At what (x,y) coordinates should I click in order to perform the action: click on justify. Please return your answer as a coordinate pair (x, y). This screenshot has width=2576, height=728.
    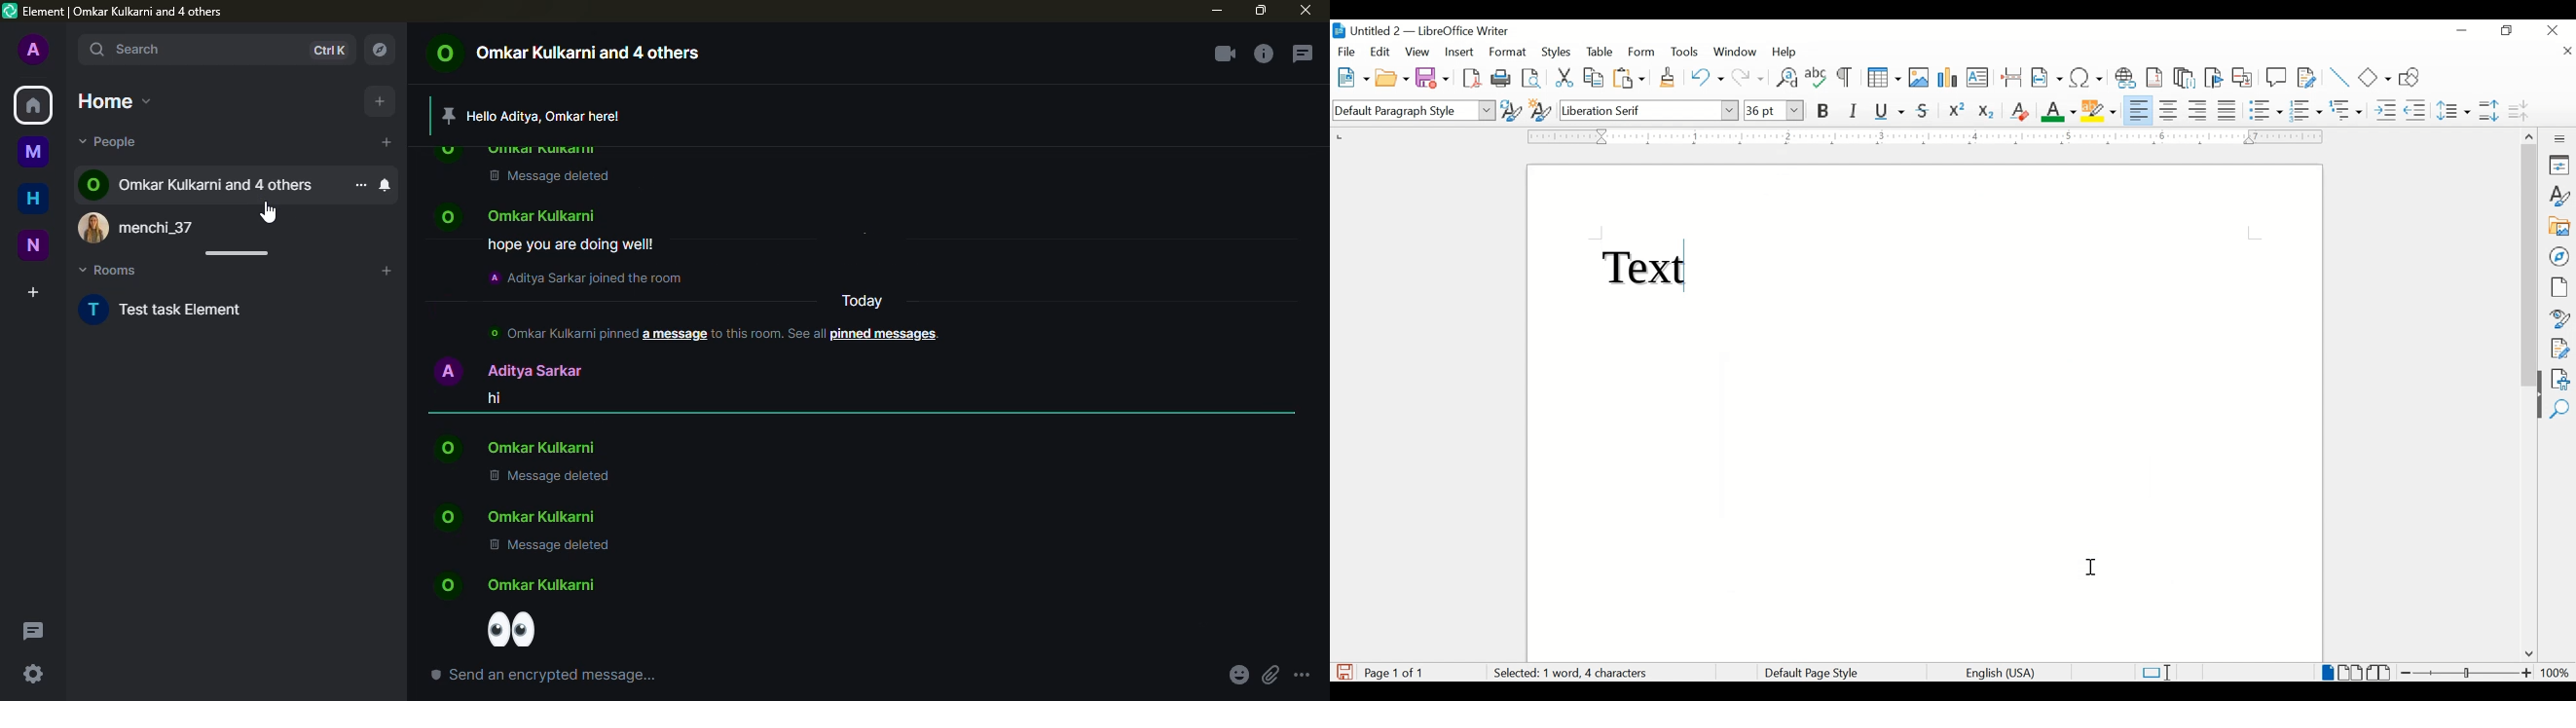
    Looking at the image, I should click on (2227, 110).